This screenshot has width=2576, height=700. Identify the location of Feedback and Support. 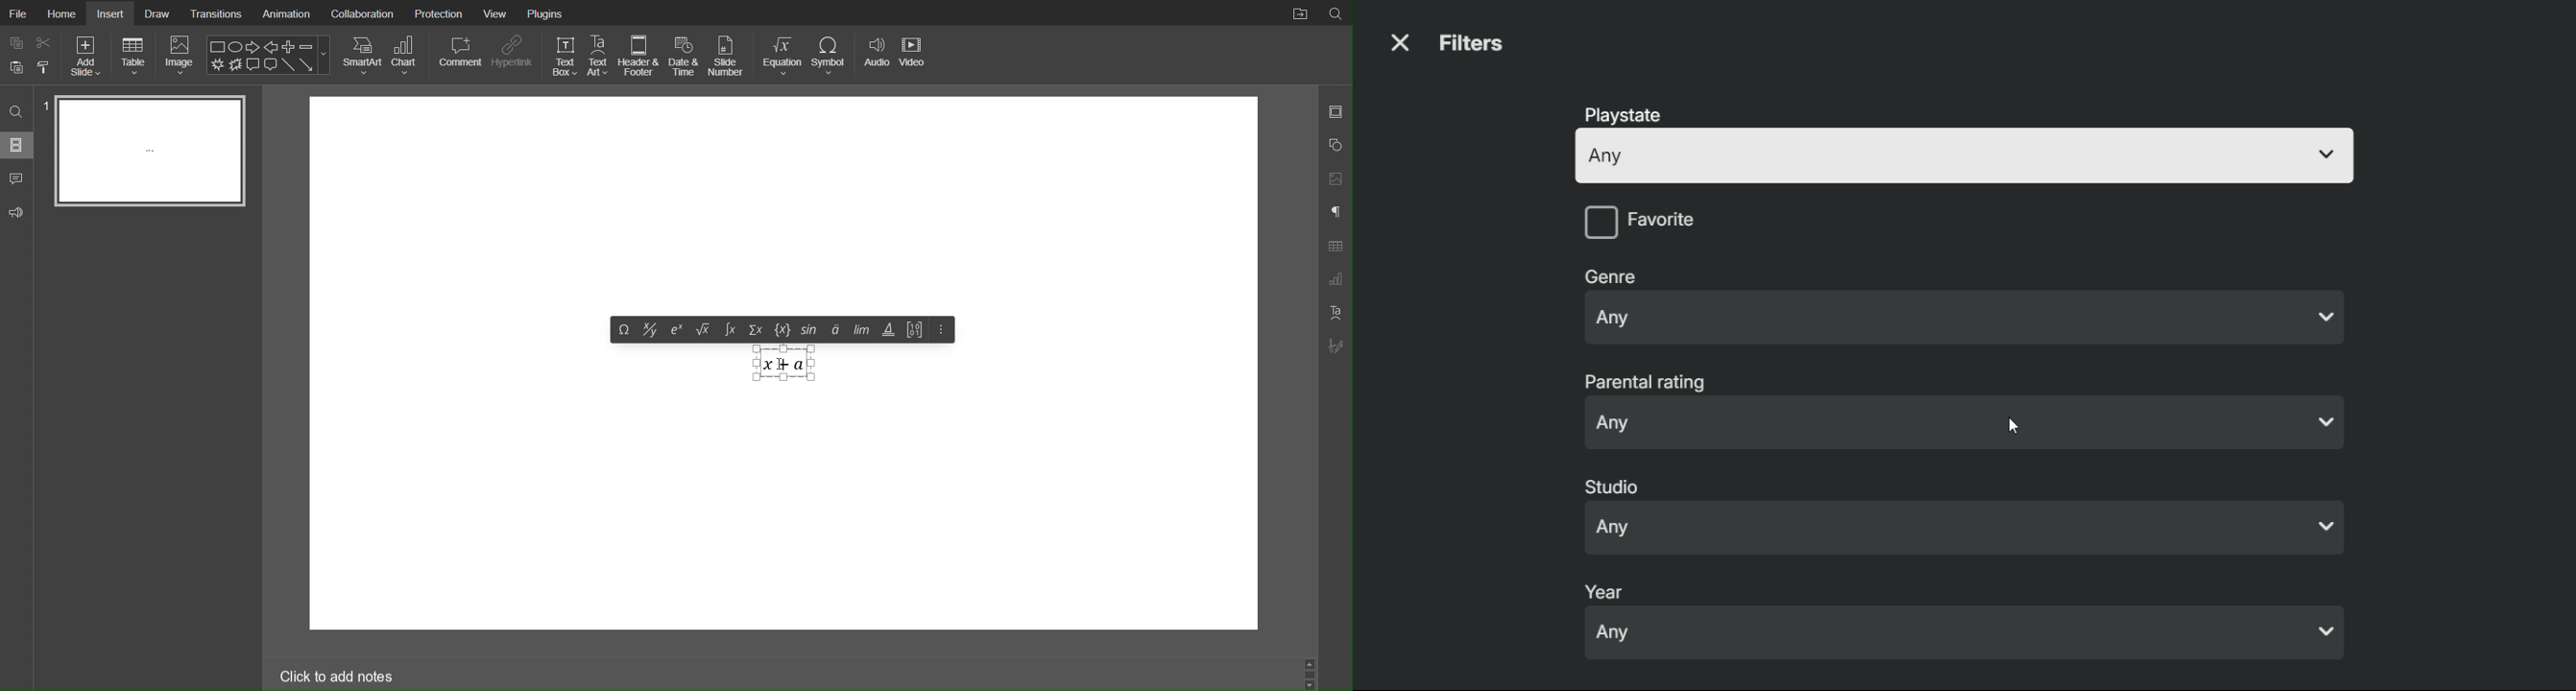
(18, 213).